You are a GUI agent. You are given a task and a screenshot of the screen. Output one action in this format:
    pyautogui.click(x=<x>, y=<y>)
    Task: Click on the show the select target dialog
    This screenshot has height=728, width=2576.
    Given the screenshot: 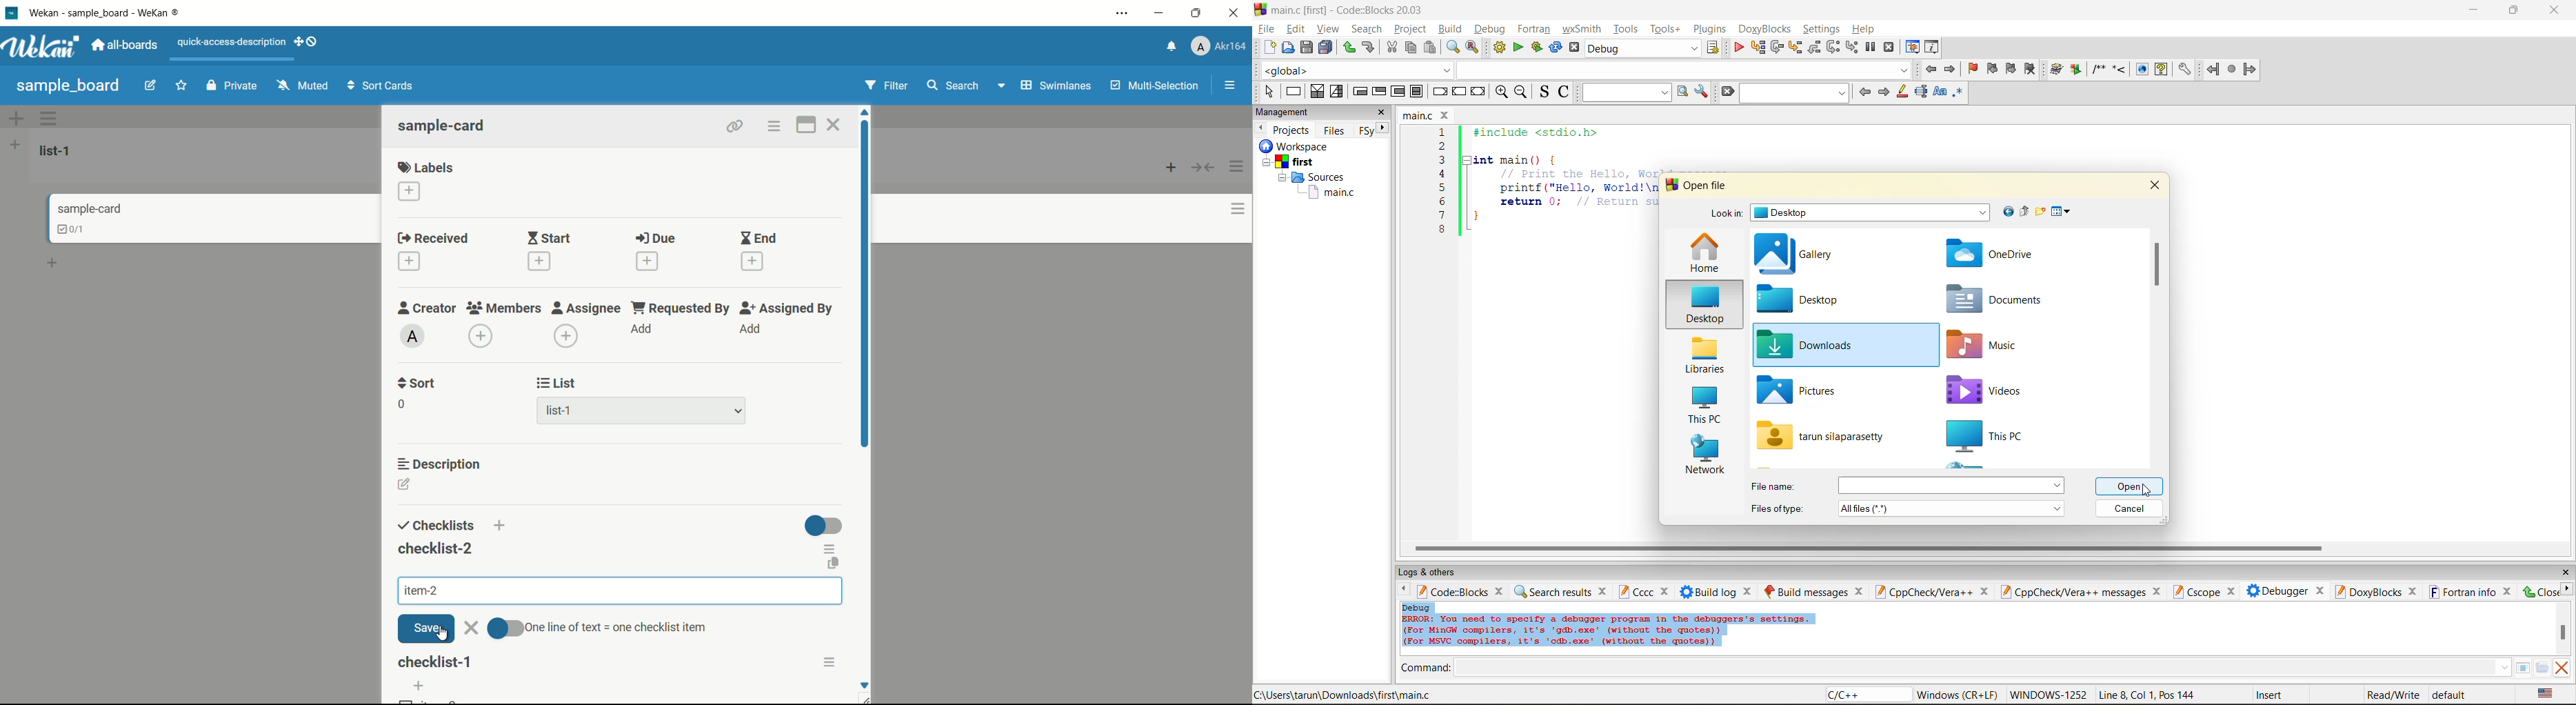 What is the action you would take?
    pyautogui.click(x=1714, y=48)
    